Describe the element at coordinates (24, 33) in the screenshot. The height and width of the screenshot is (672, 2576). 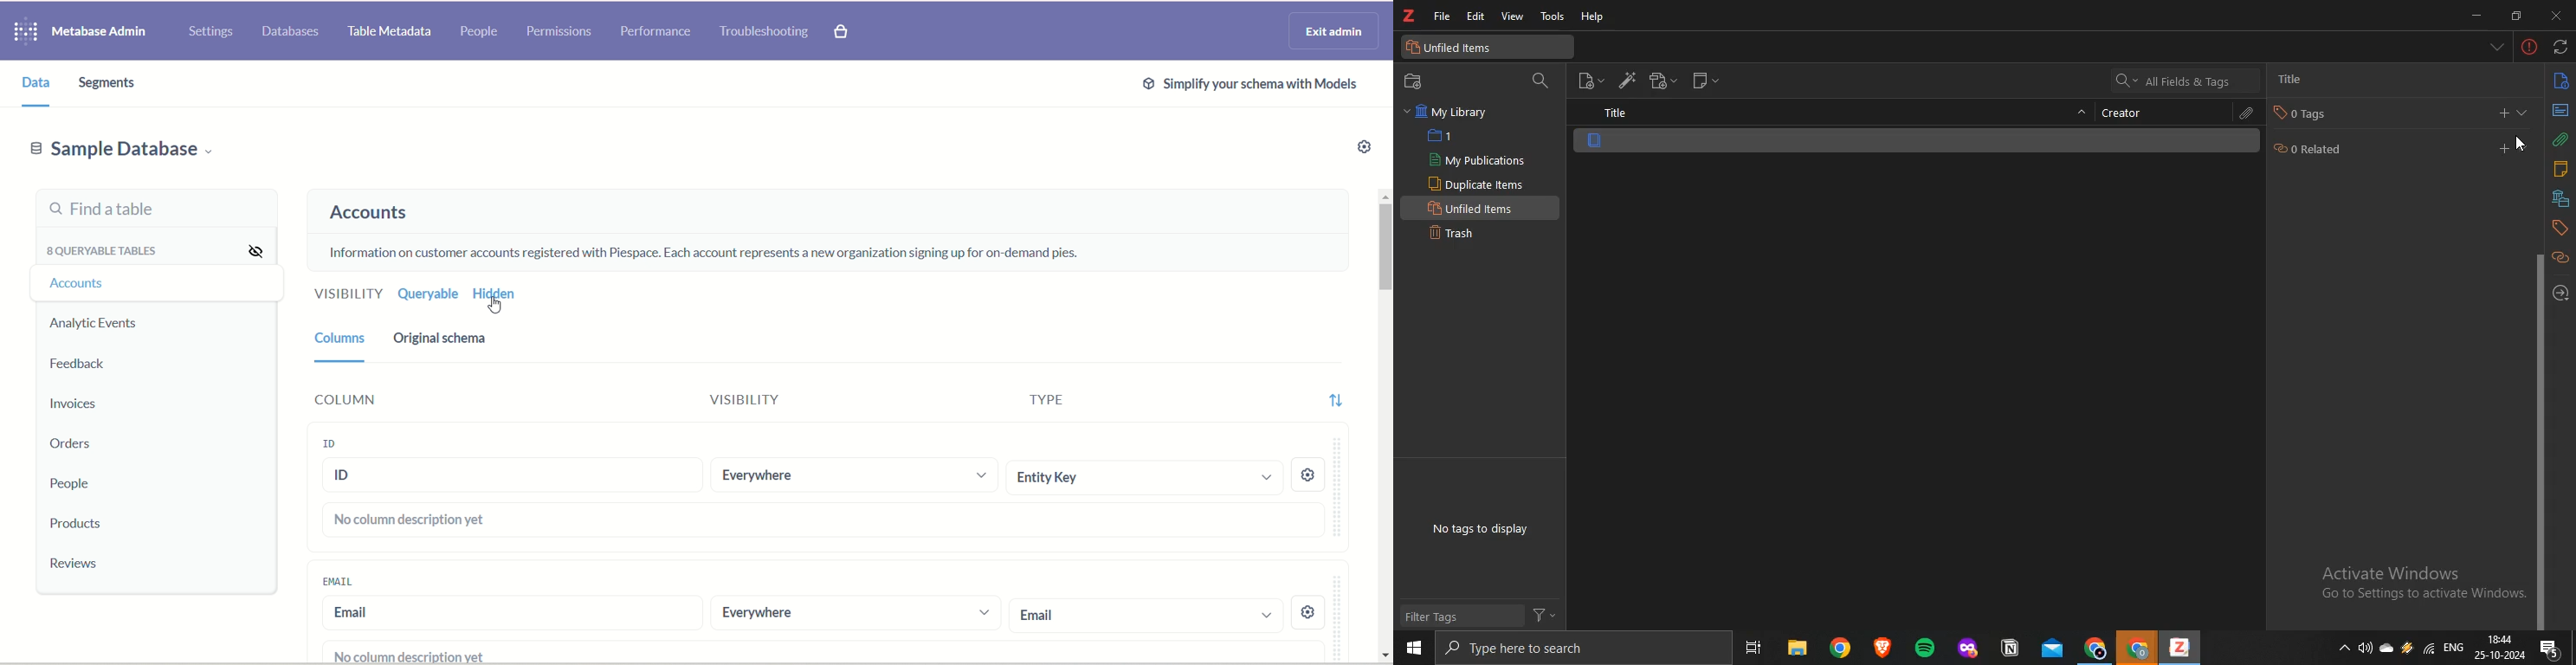
I see `metabase logo` at that location.